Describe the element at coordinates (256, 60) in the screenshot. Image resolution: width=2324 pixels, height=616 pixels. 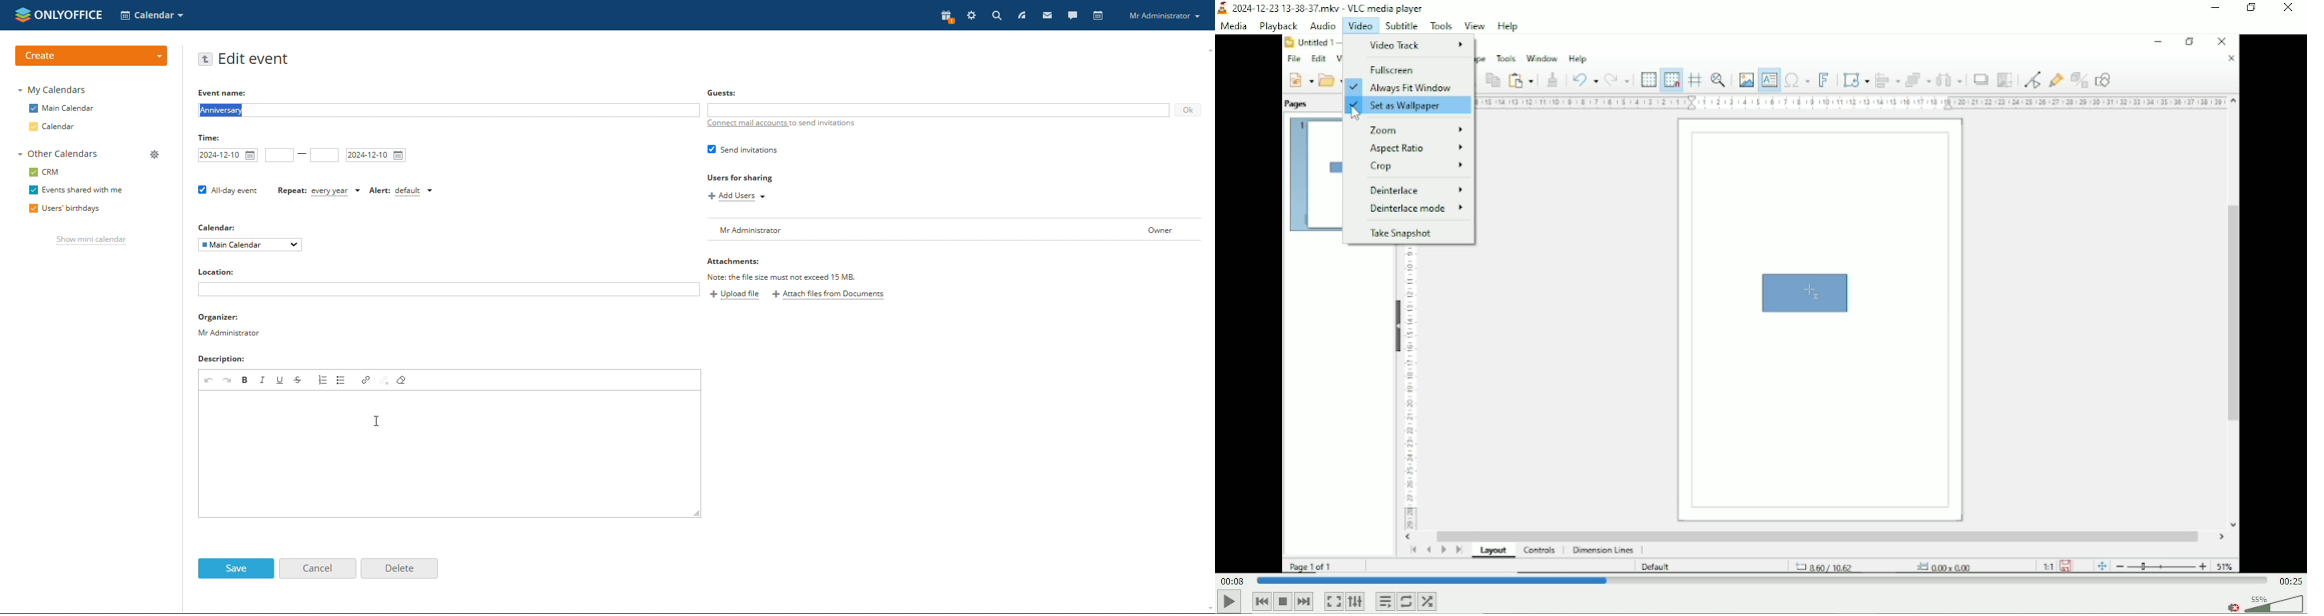
I see `edit event` at that location.